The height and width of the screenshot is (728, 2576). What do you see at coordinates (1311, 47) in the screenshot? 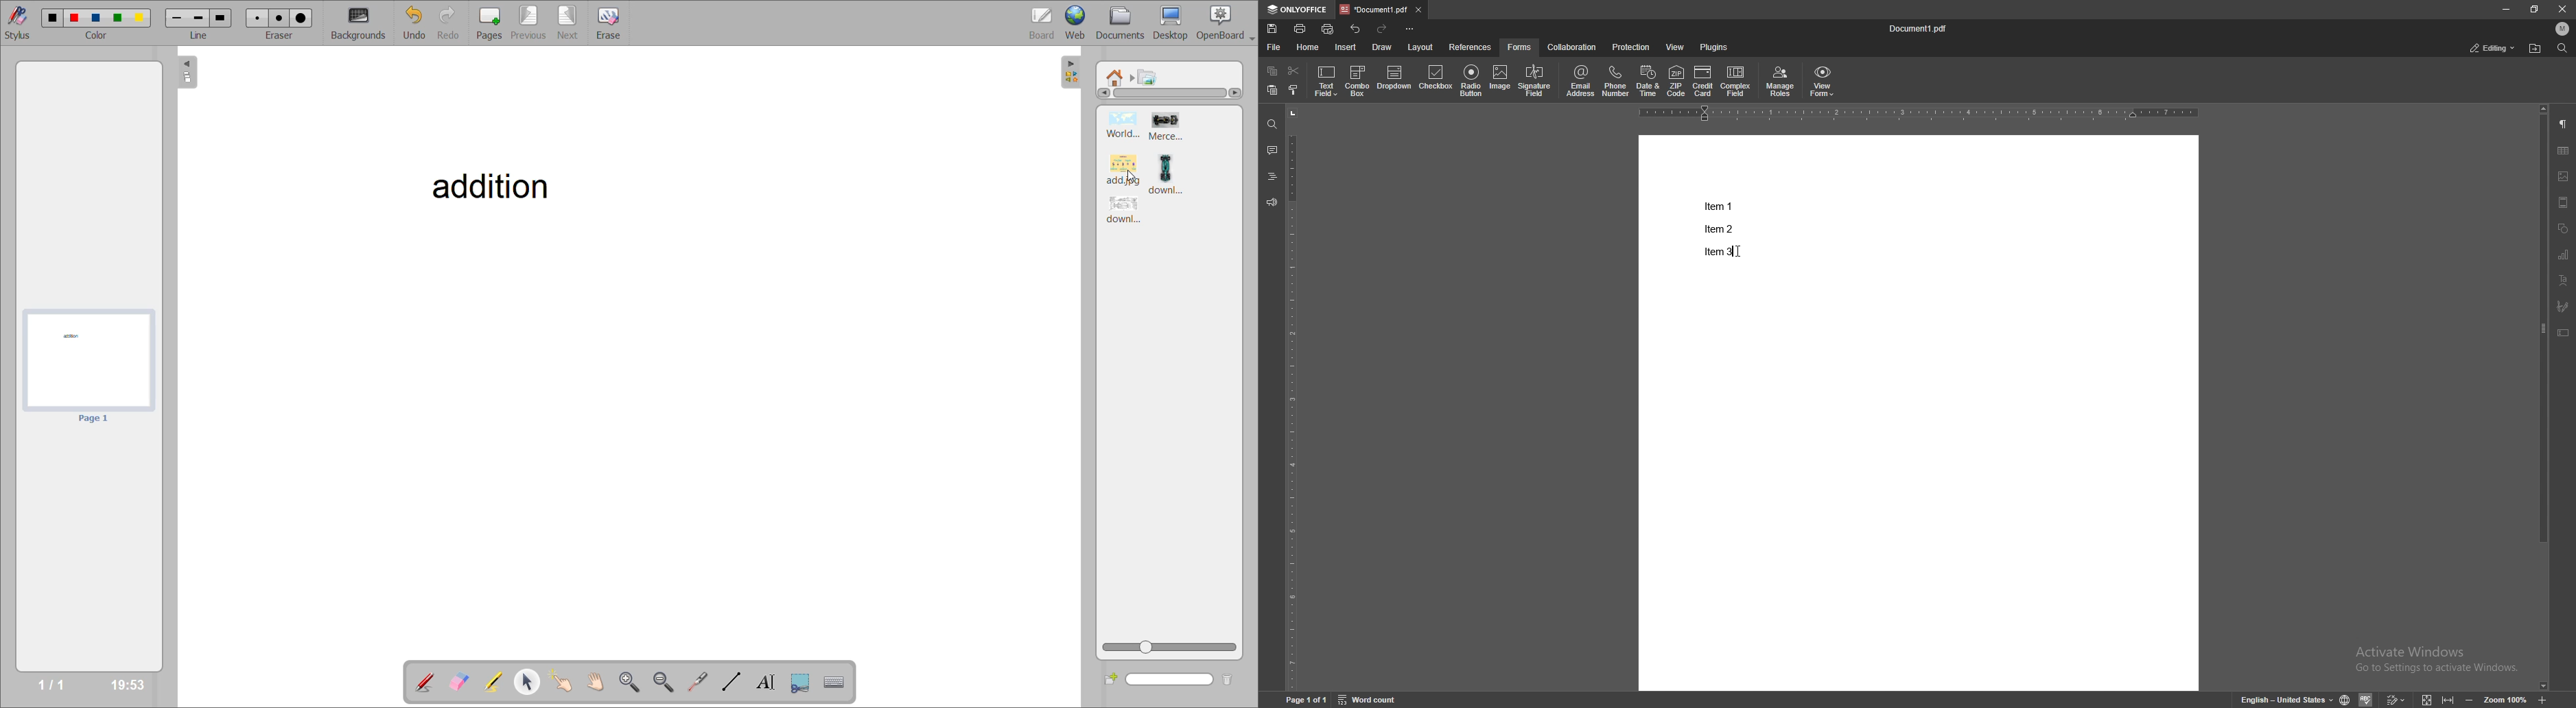
I see `home` at bounding box center [1311, 47].